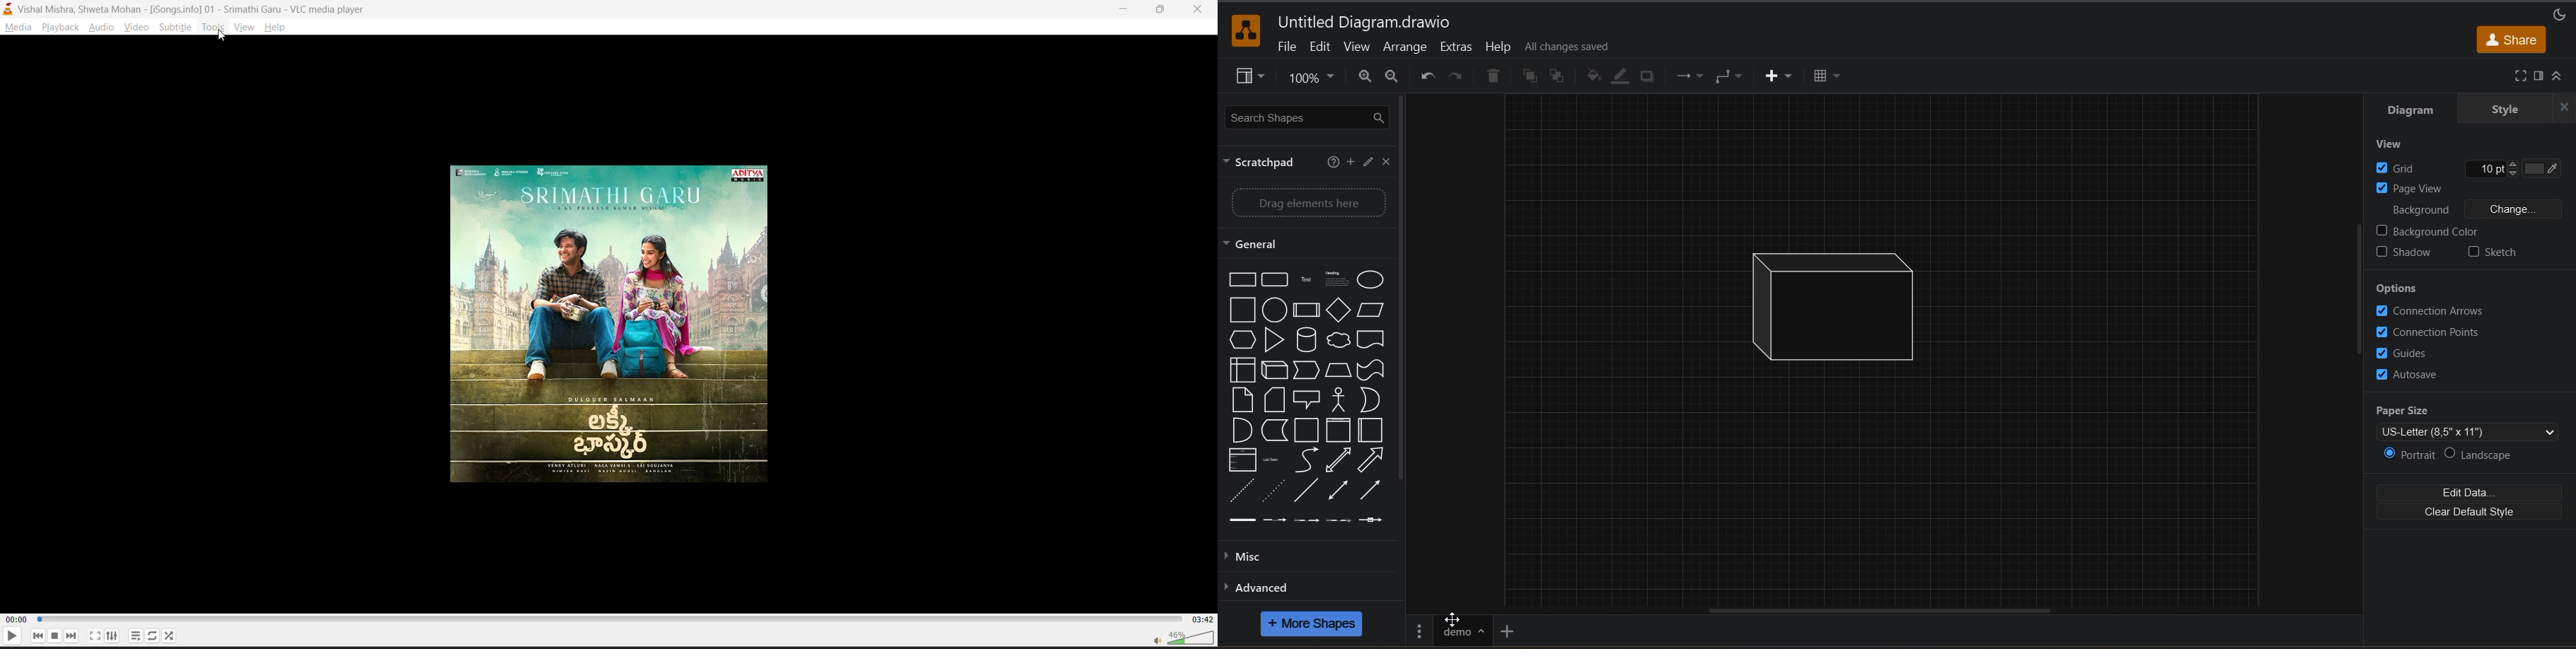 This screenshot has height=672, width=2576. What do you see at coordinates (1532, 79) in the screenshot?
I see `to front` at bounding box center [1532, 79].